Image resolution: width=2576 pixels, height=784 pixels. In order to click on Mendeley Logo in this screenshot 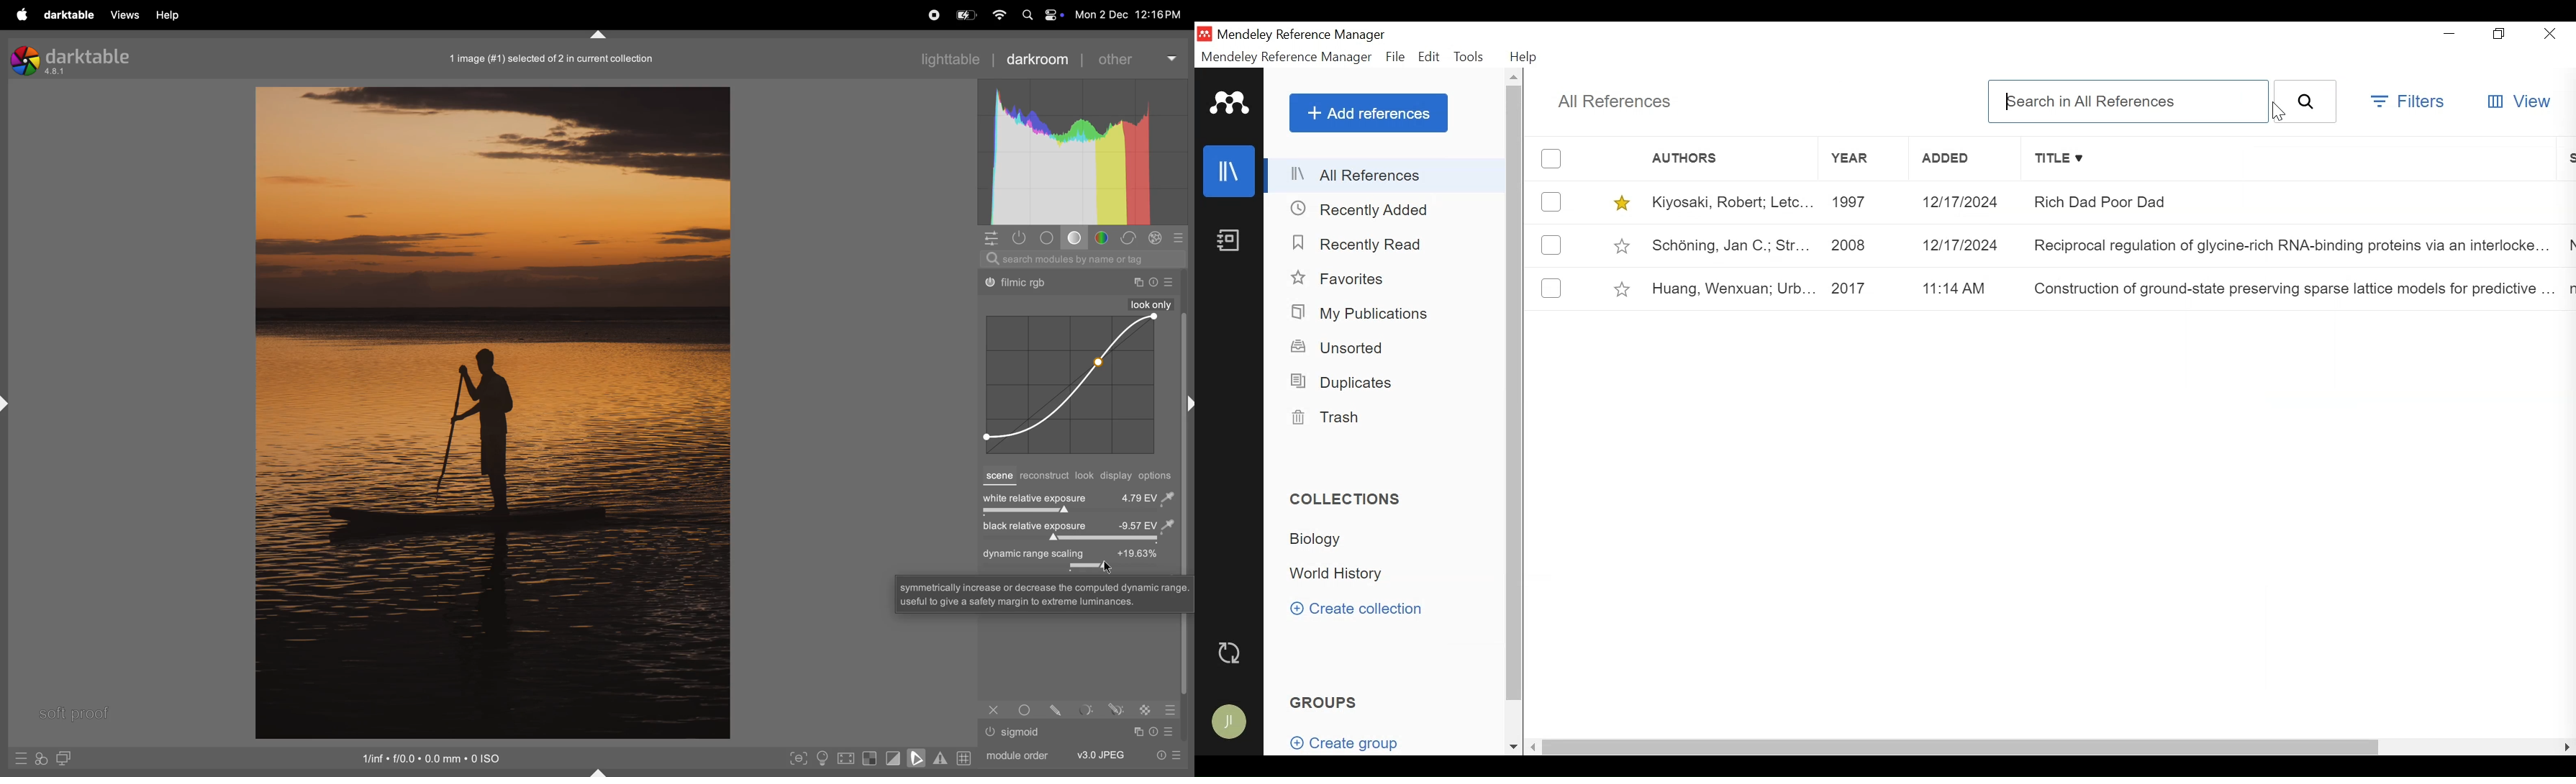, I will do `click(1230, 103)`.